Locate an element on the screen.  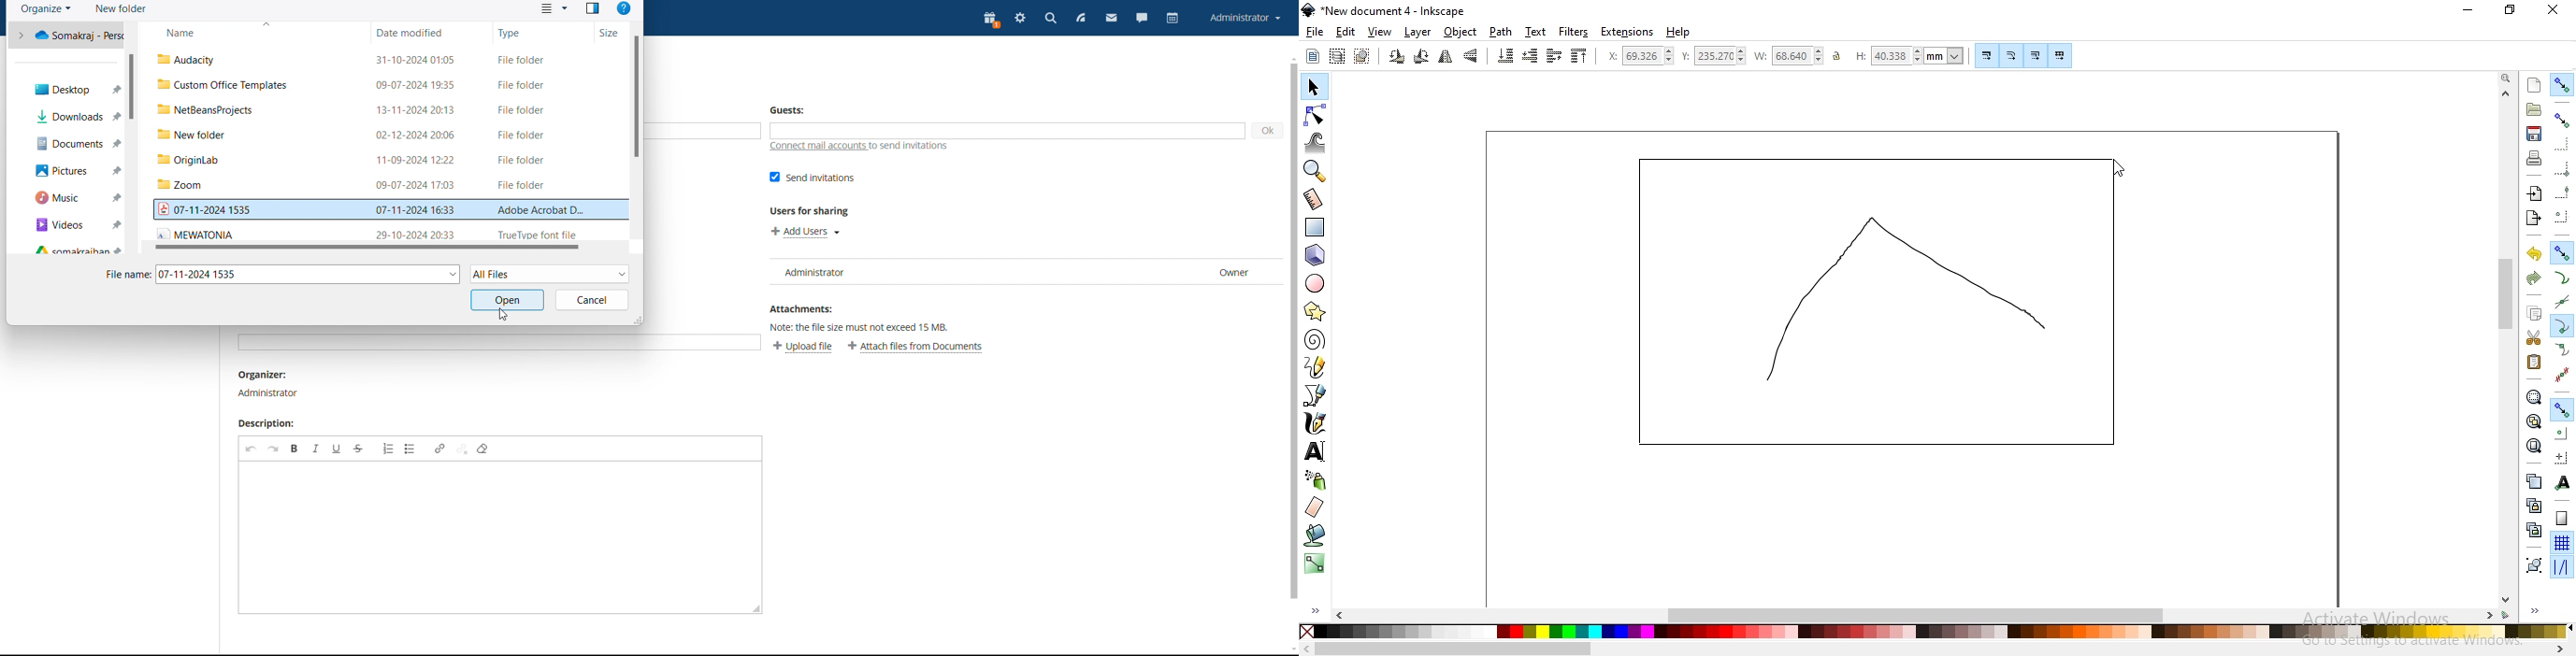
 is located at coordinates (2562, 168).